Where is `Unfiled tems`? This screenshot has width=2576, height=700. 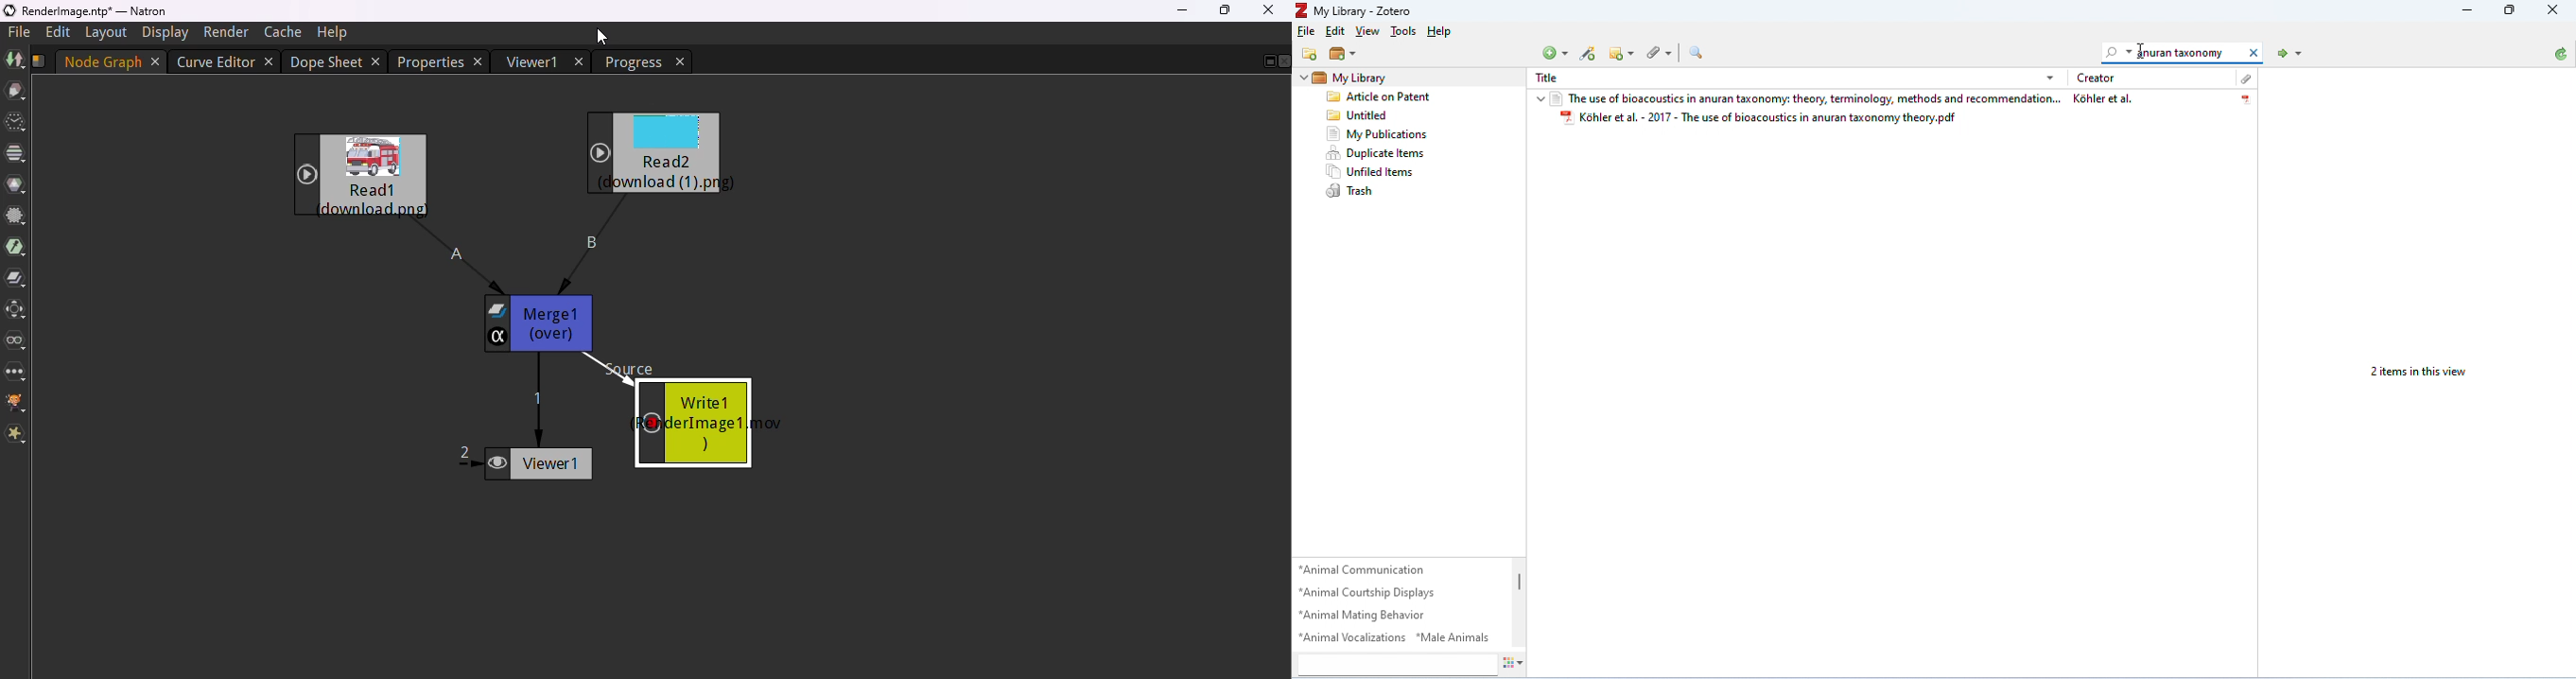
Unfiled tems is located at coordinates (1391, 170).